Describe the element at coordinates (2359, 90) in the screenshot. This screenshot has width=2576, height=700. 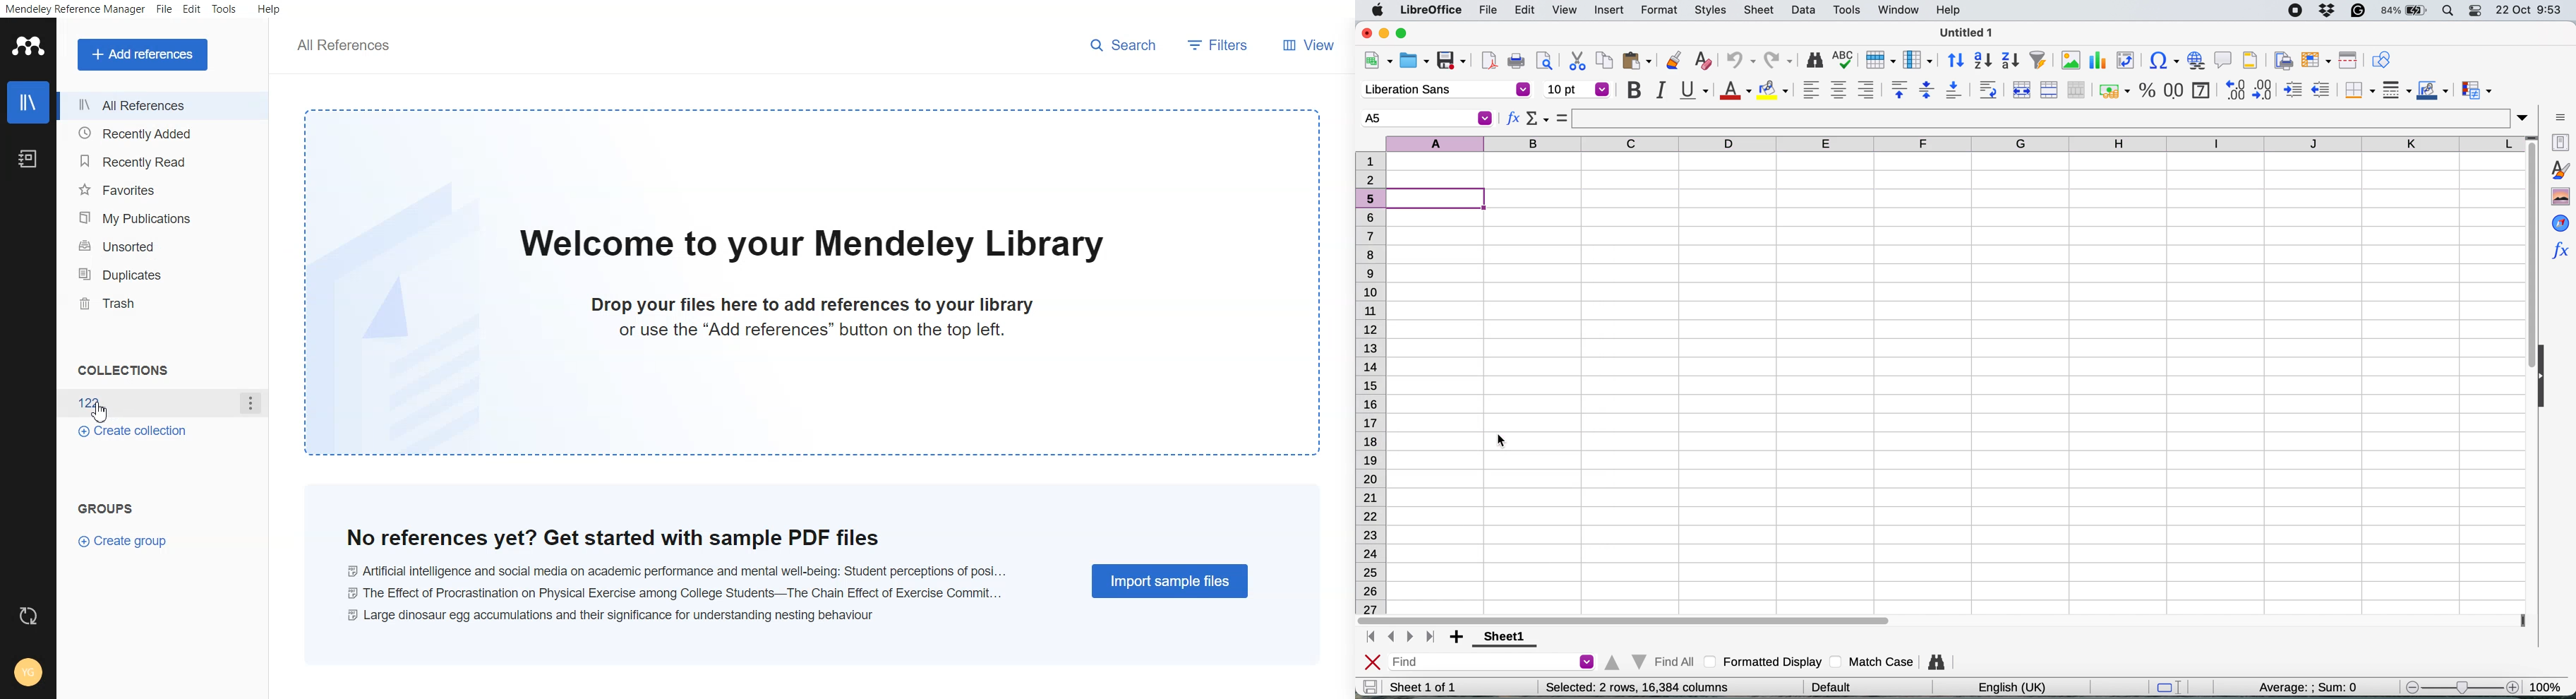
I see `borders` at that location.